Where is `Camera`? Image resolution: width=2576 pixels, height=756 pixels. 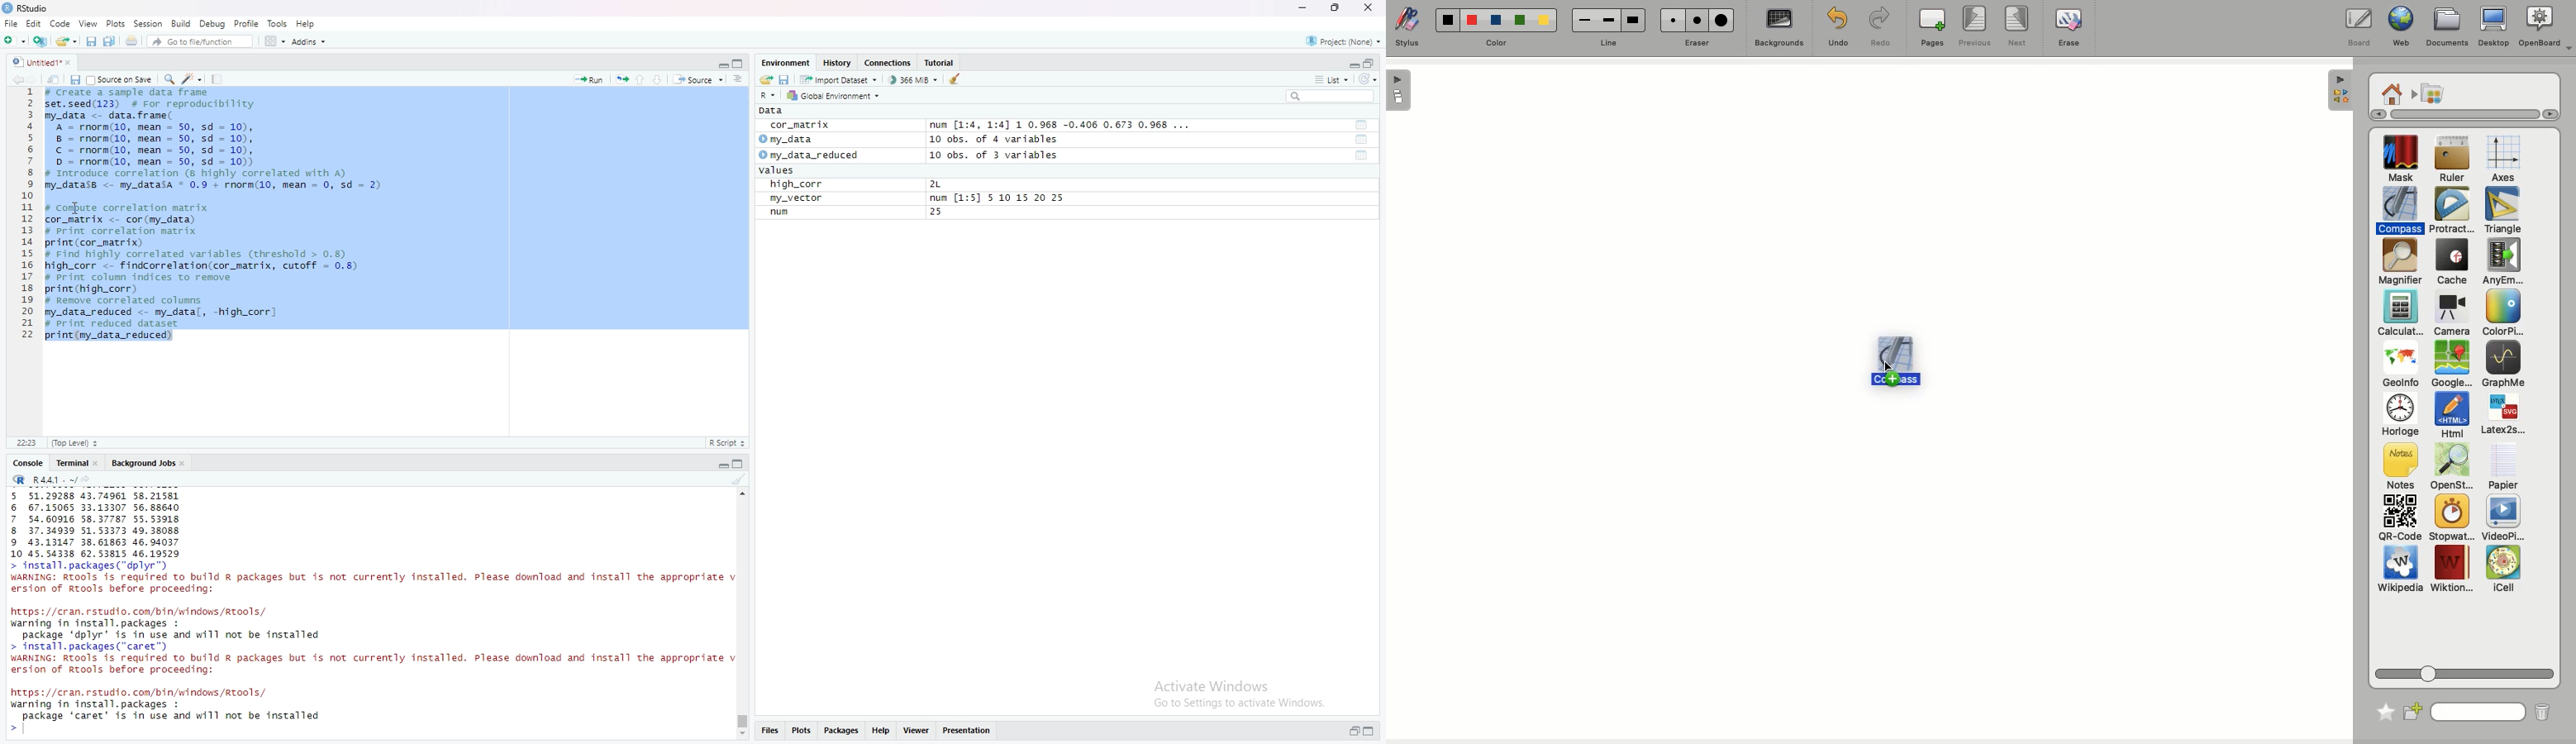
Camera is located at coordinates (2450, 314).